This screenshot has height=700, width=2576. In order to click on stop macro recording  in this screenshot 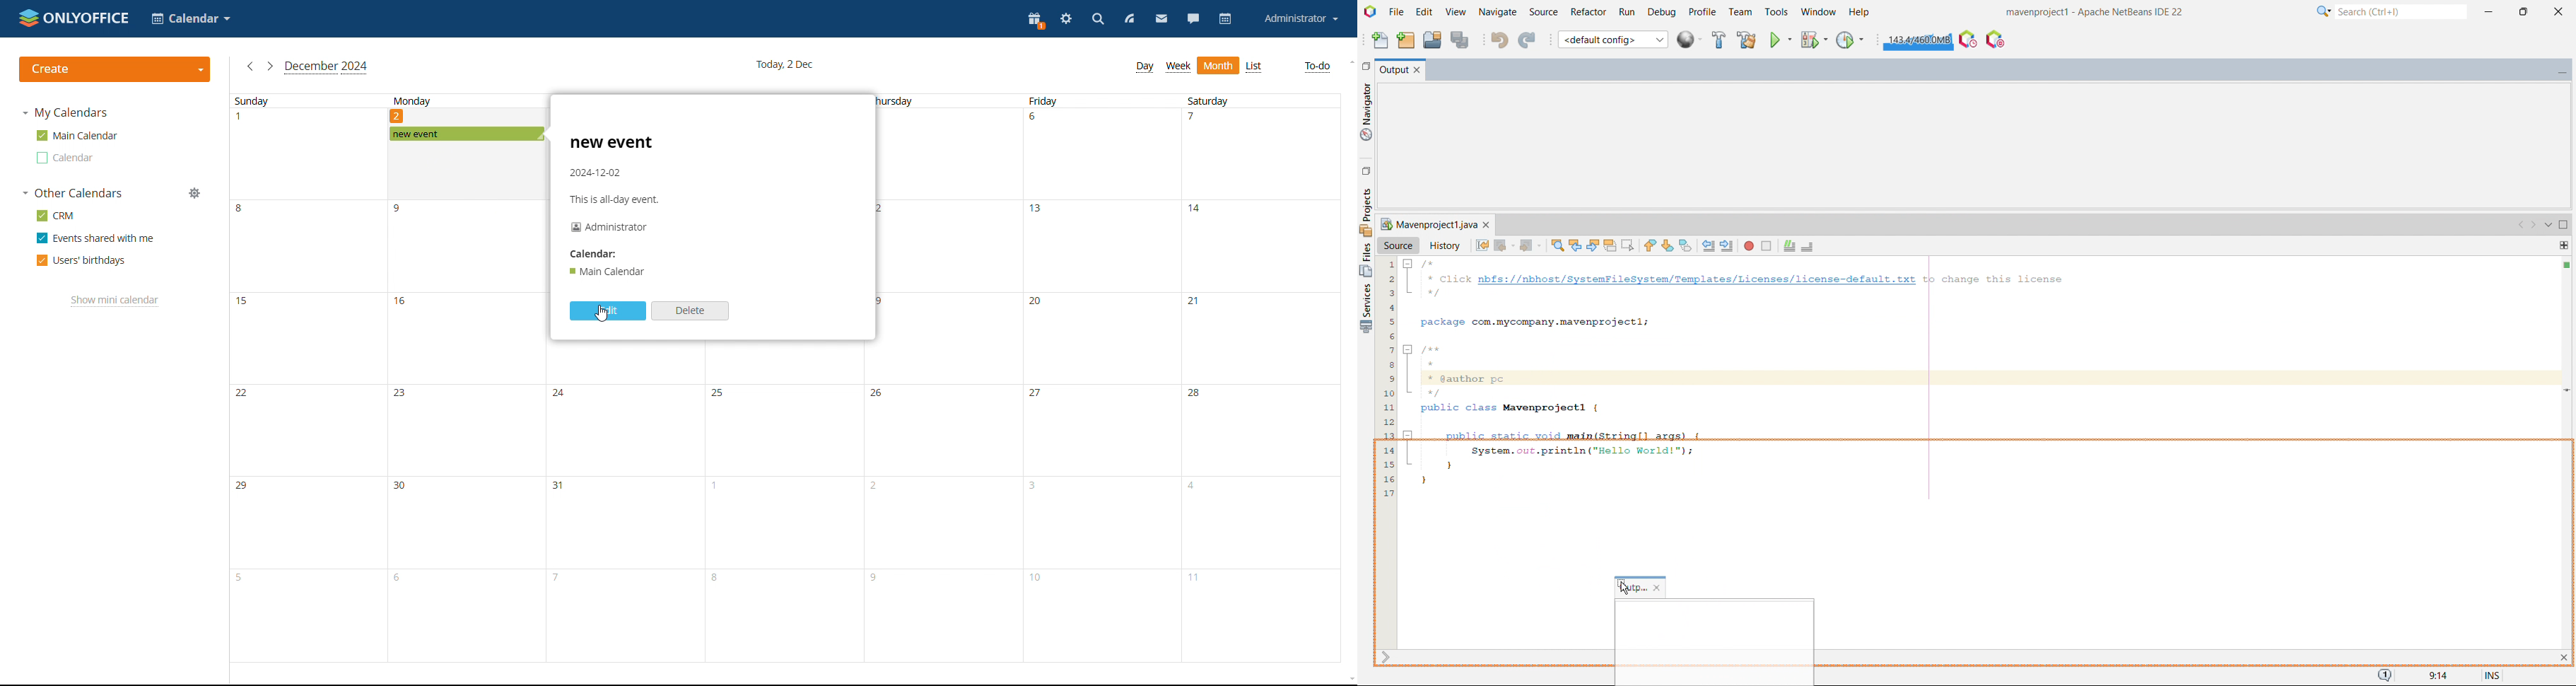, I will do `click(1766, 246)`.